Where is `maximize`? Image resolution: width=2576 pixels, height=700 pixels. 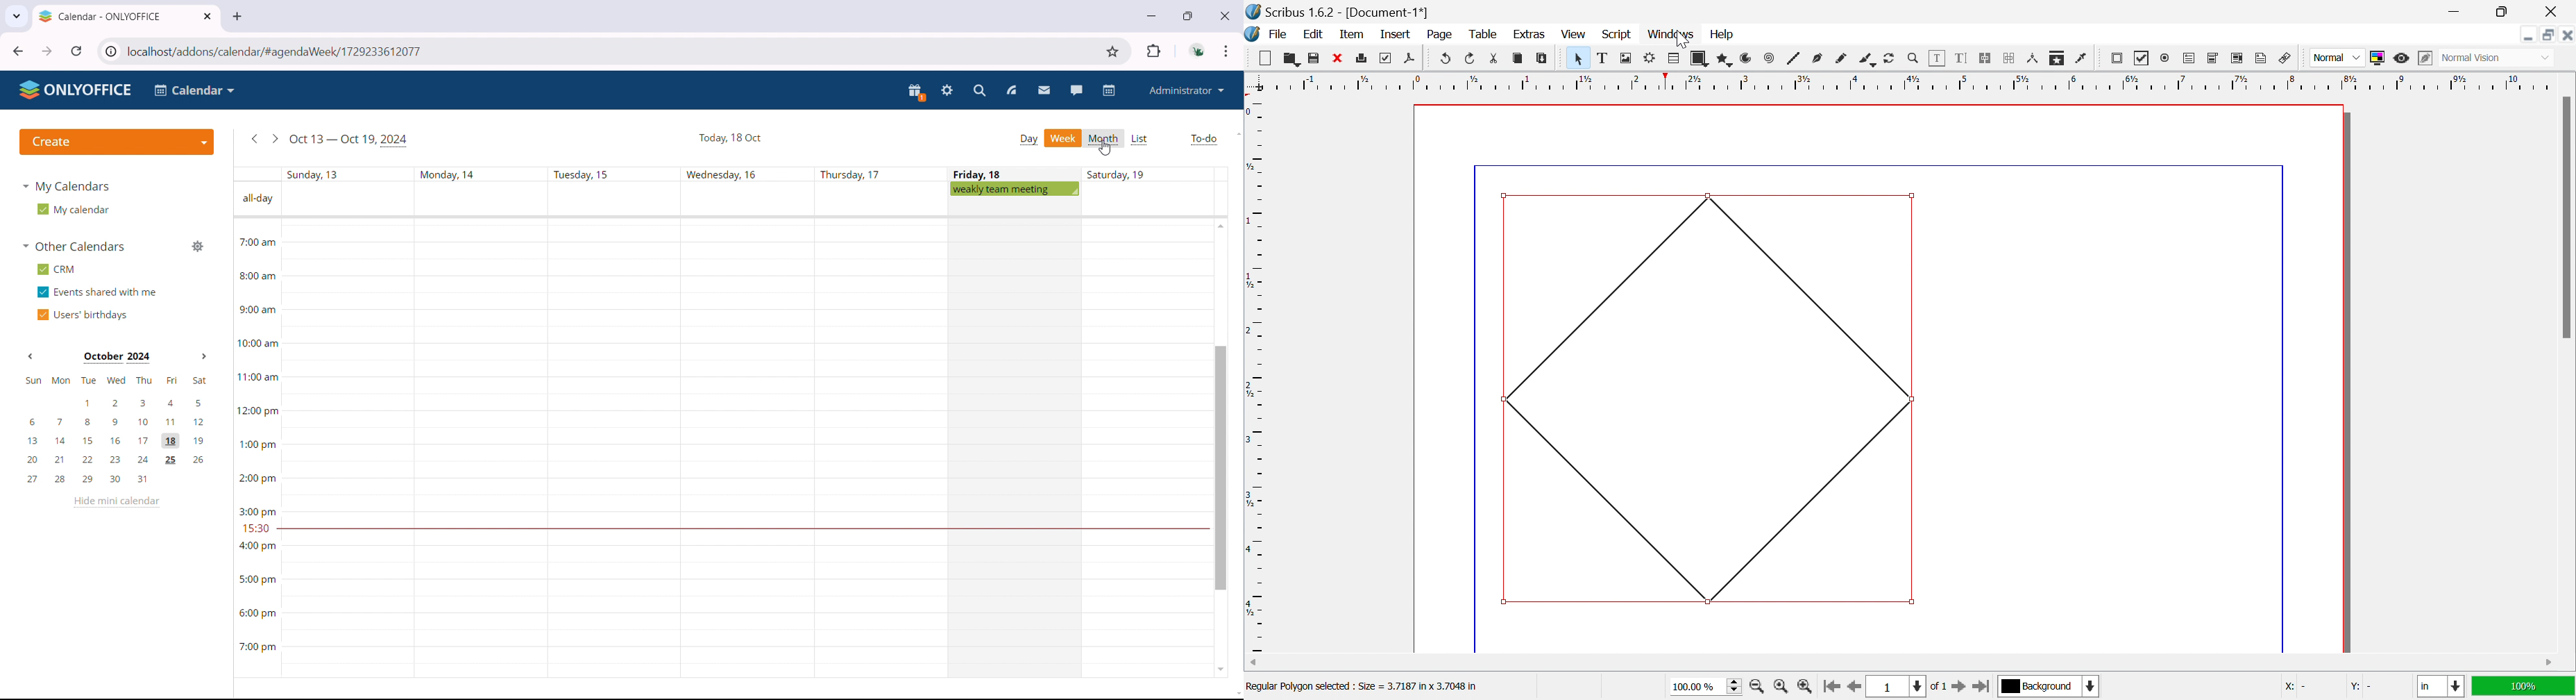
maximize is located at coordinates (1189, 16).